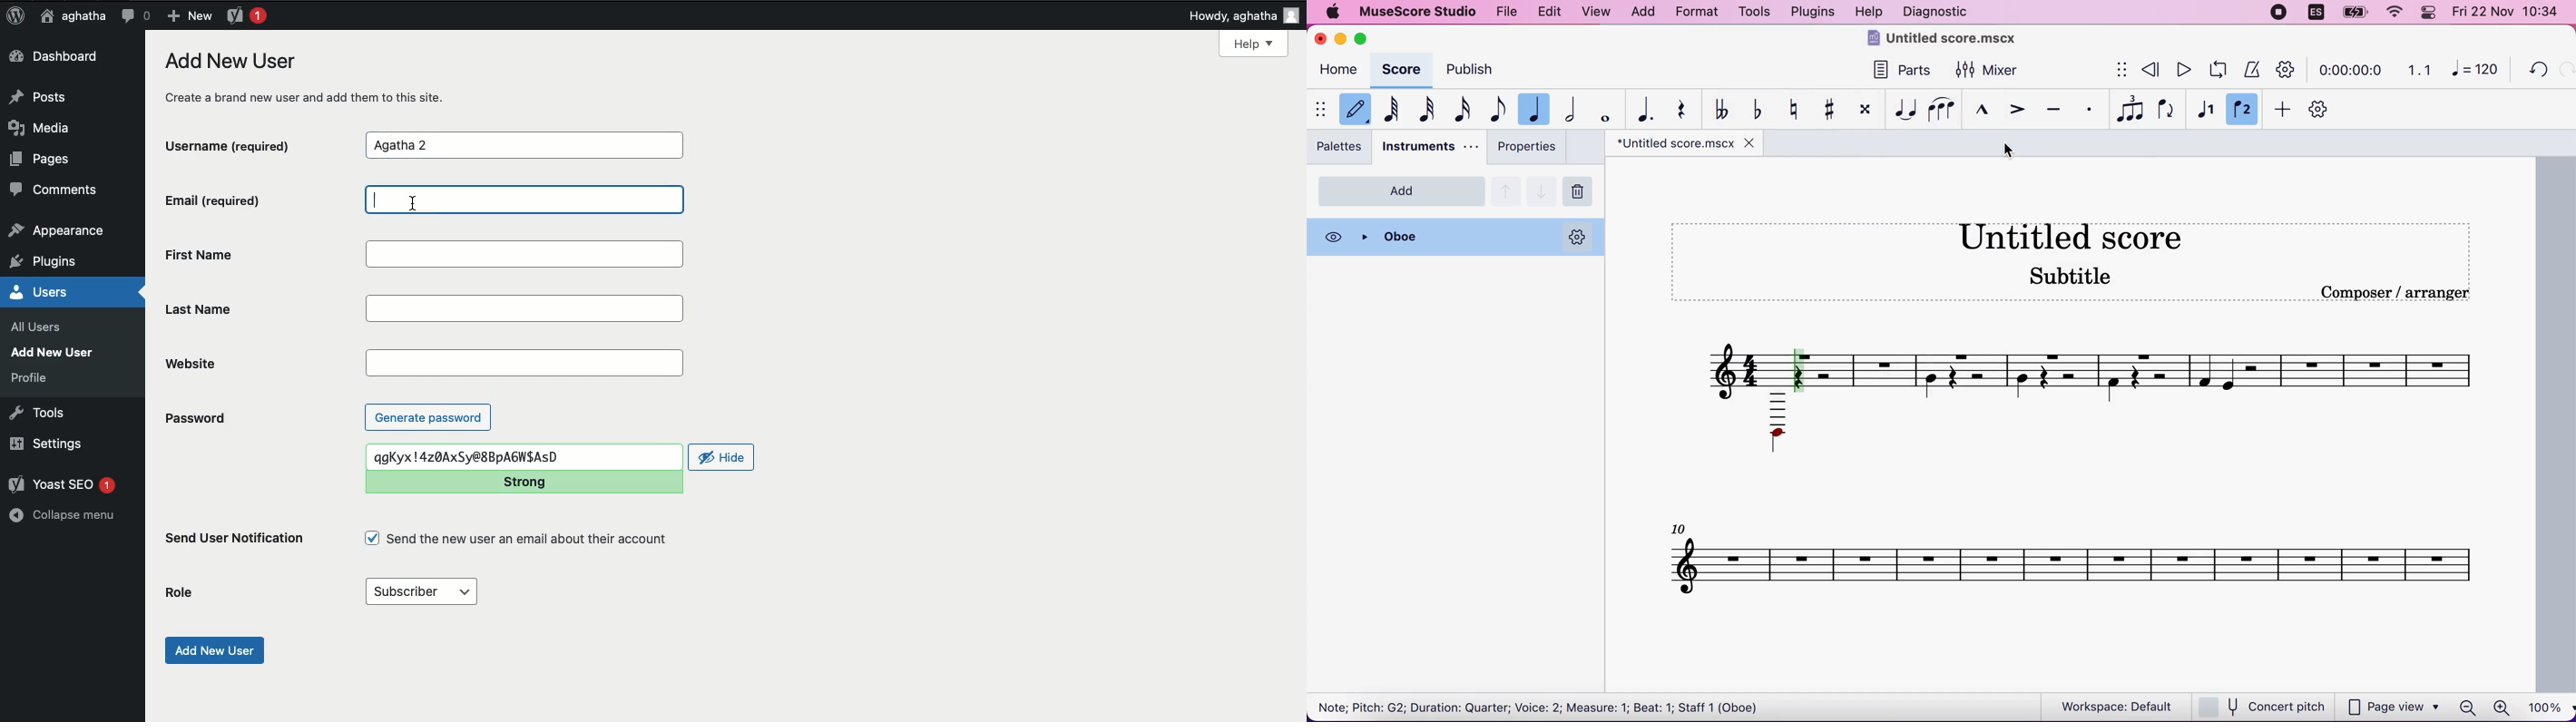 Image resolution: width=2576 pixels, height=728 pixels. I want to click on Hide, so click(722, 457).